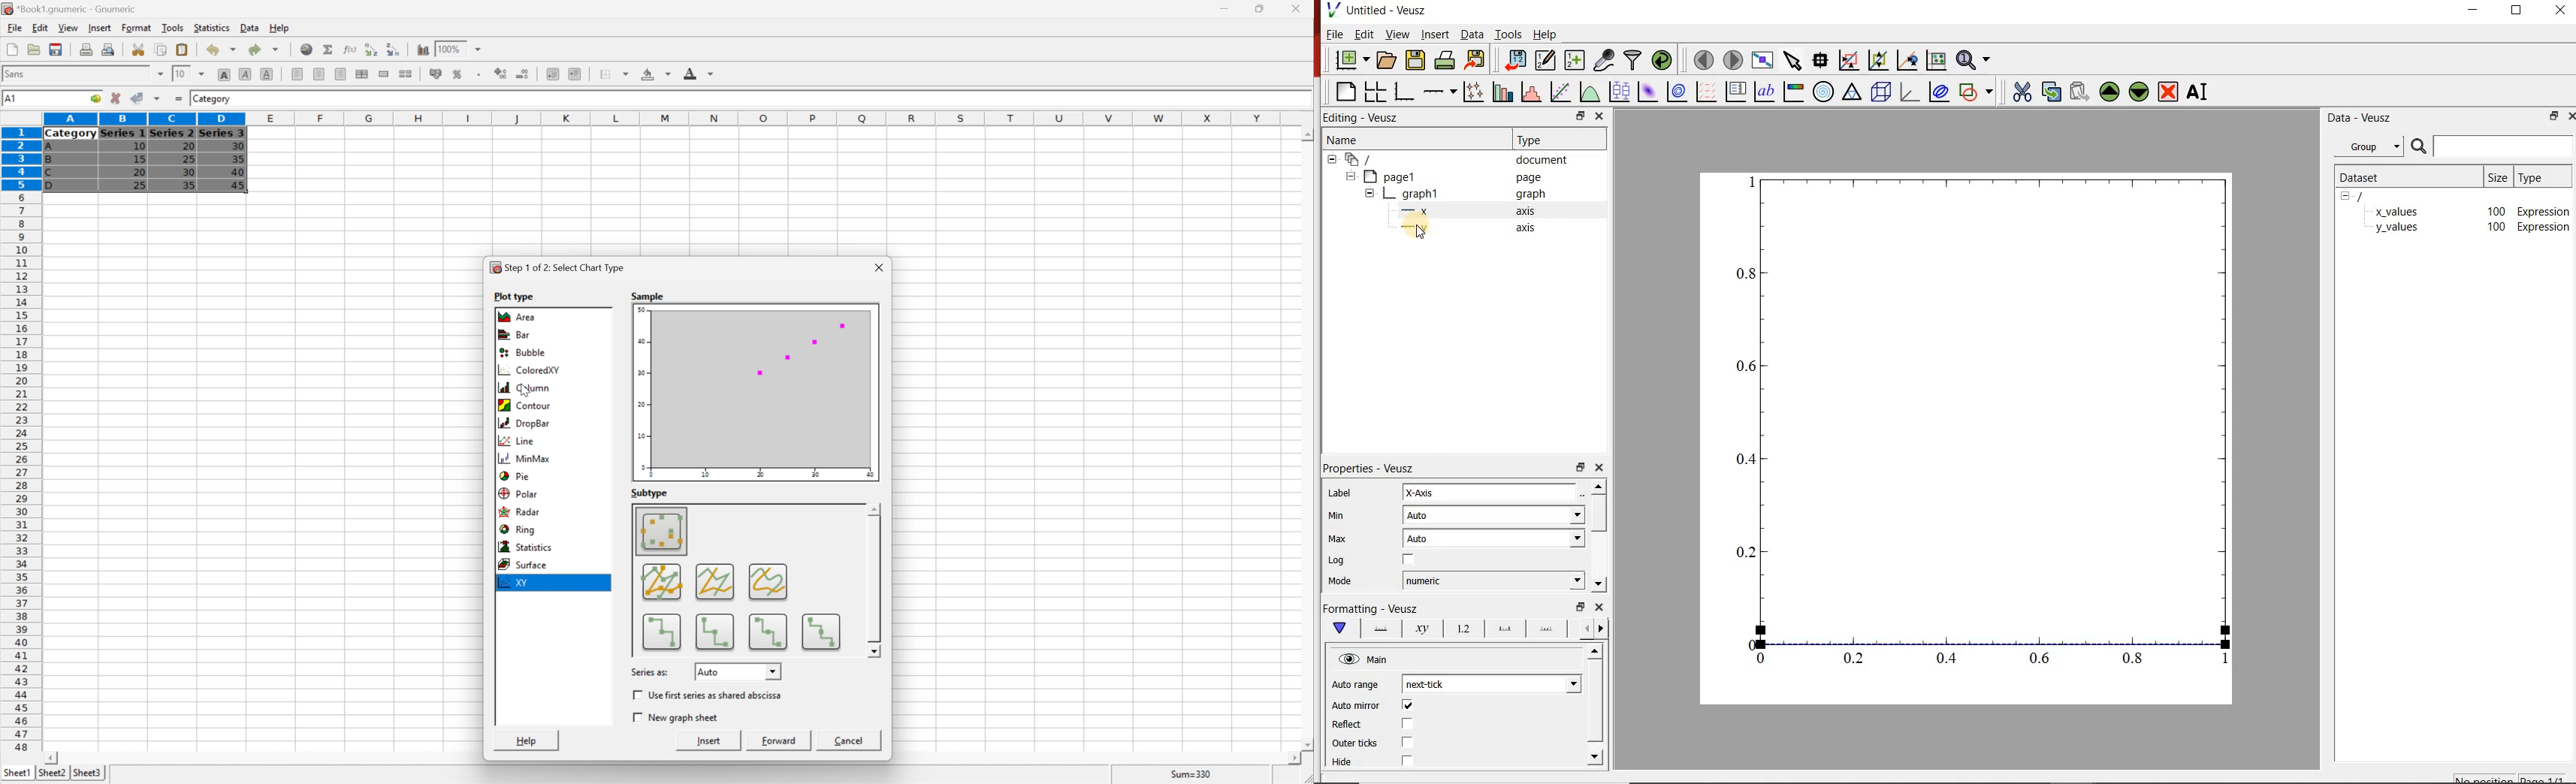  Describe the element at coordinates (781, 740) in the screenshot. I see `Forward` at that location.